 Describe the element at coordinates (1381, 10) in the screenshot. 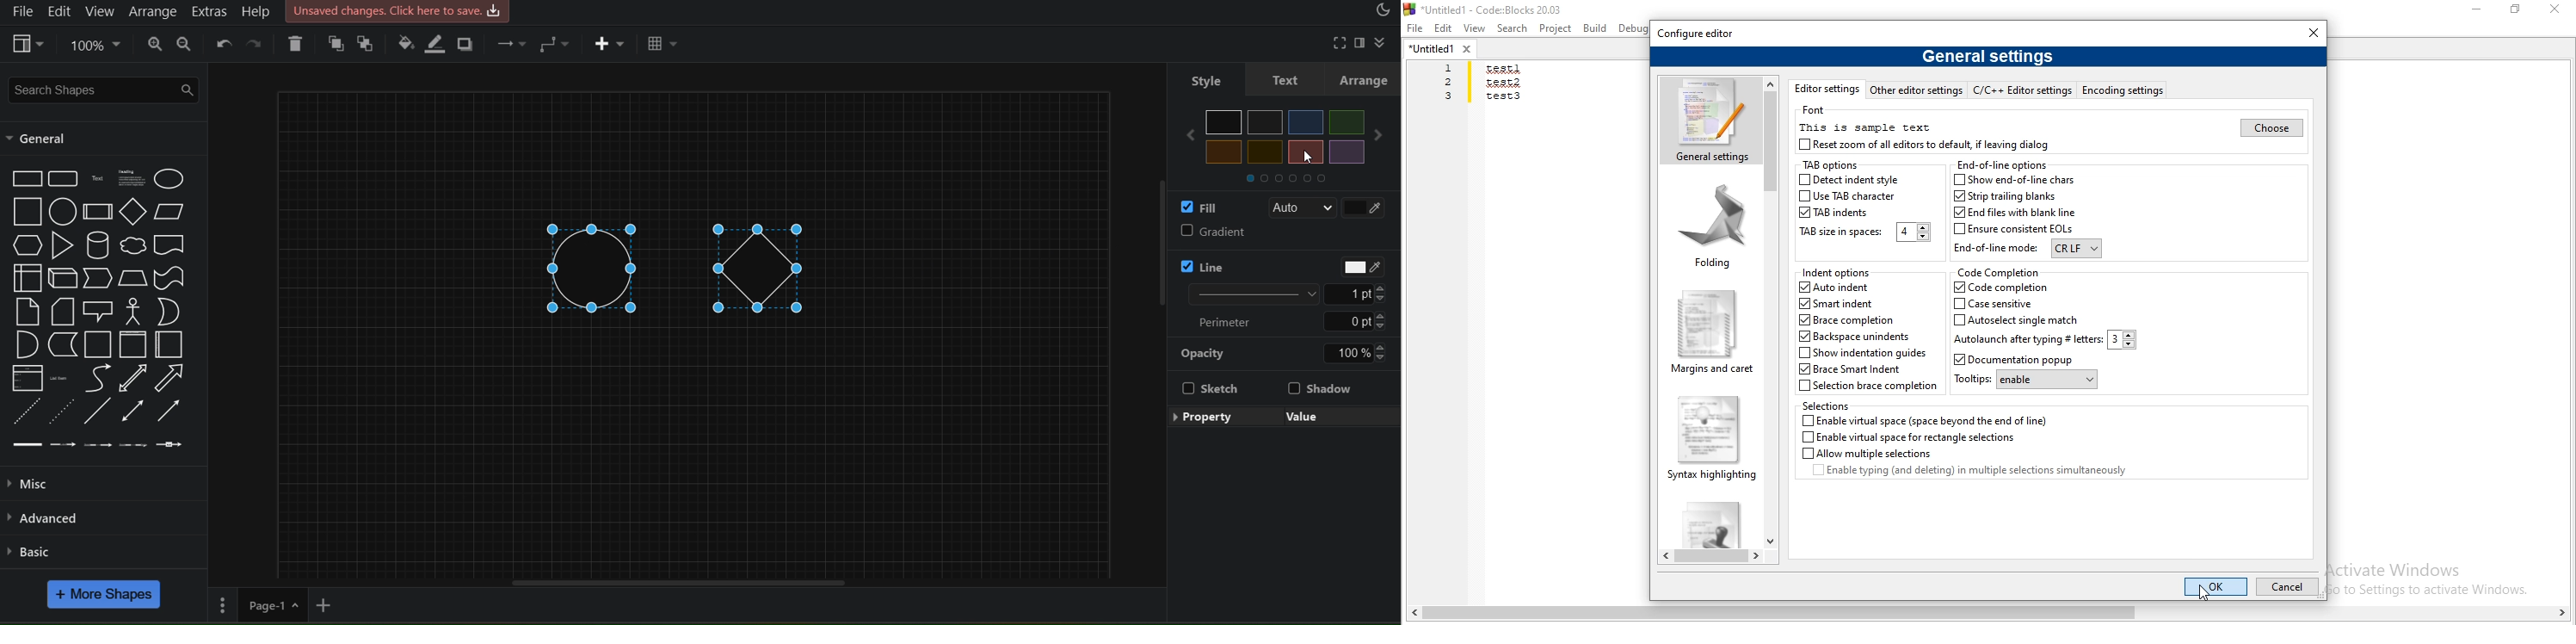

I see `appearance` at that location.